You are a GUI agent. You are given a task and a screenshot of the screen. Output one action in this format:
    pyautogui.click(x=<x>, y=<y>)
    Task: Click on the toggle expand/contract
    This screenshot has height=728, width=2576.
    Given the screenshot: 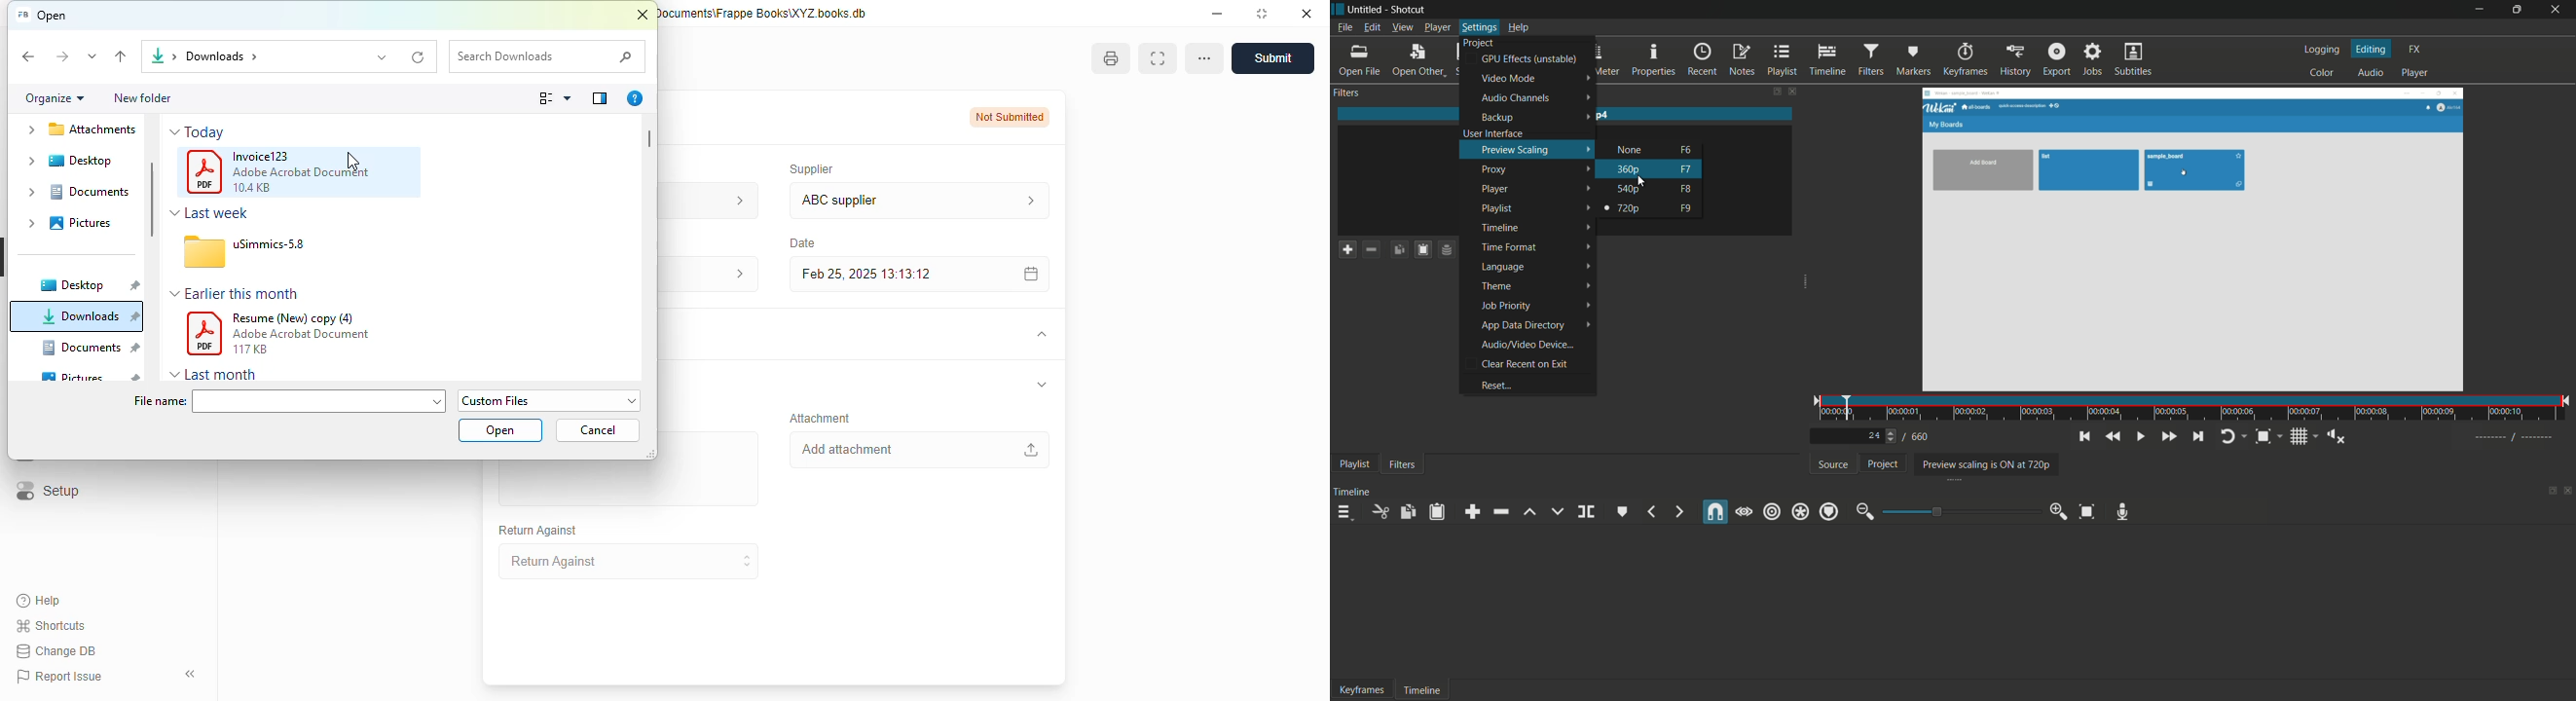 What is the action you would take?
    pyautogui.click(x=1040, y=335)
    